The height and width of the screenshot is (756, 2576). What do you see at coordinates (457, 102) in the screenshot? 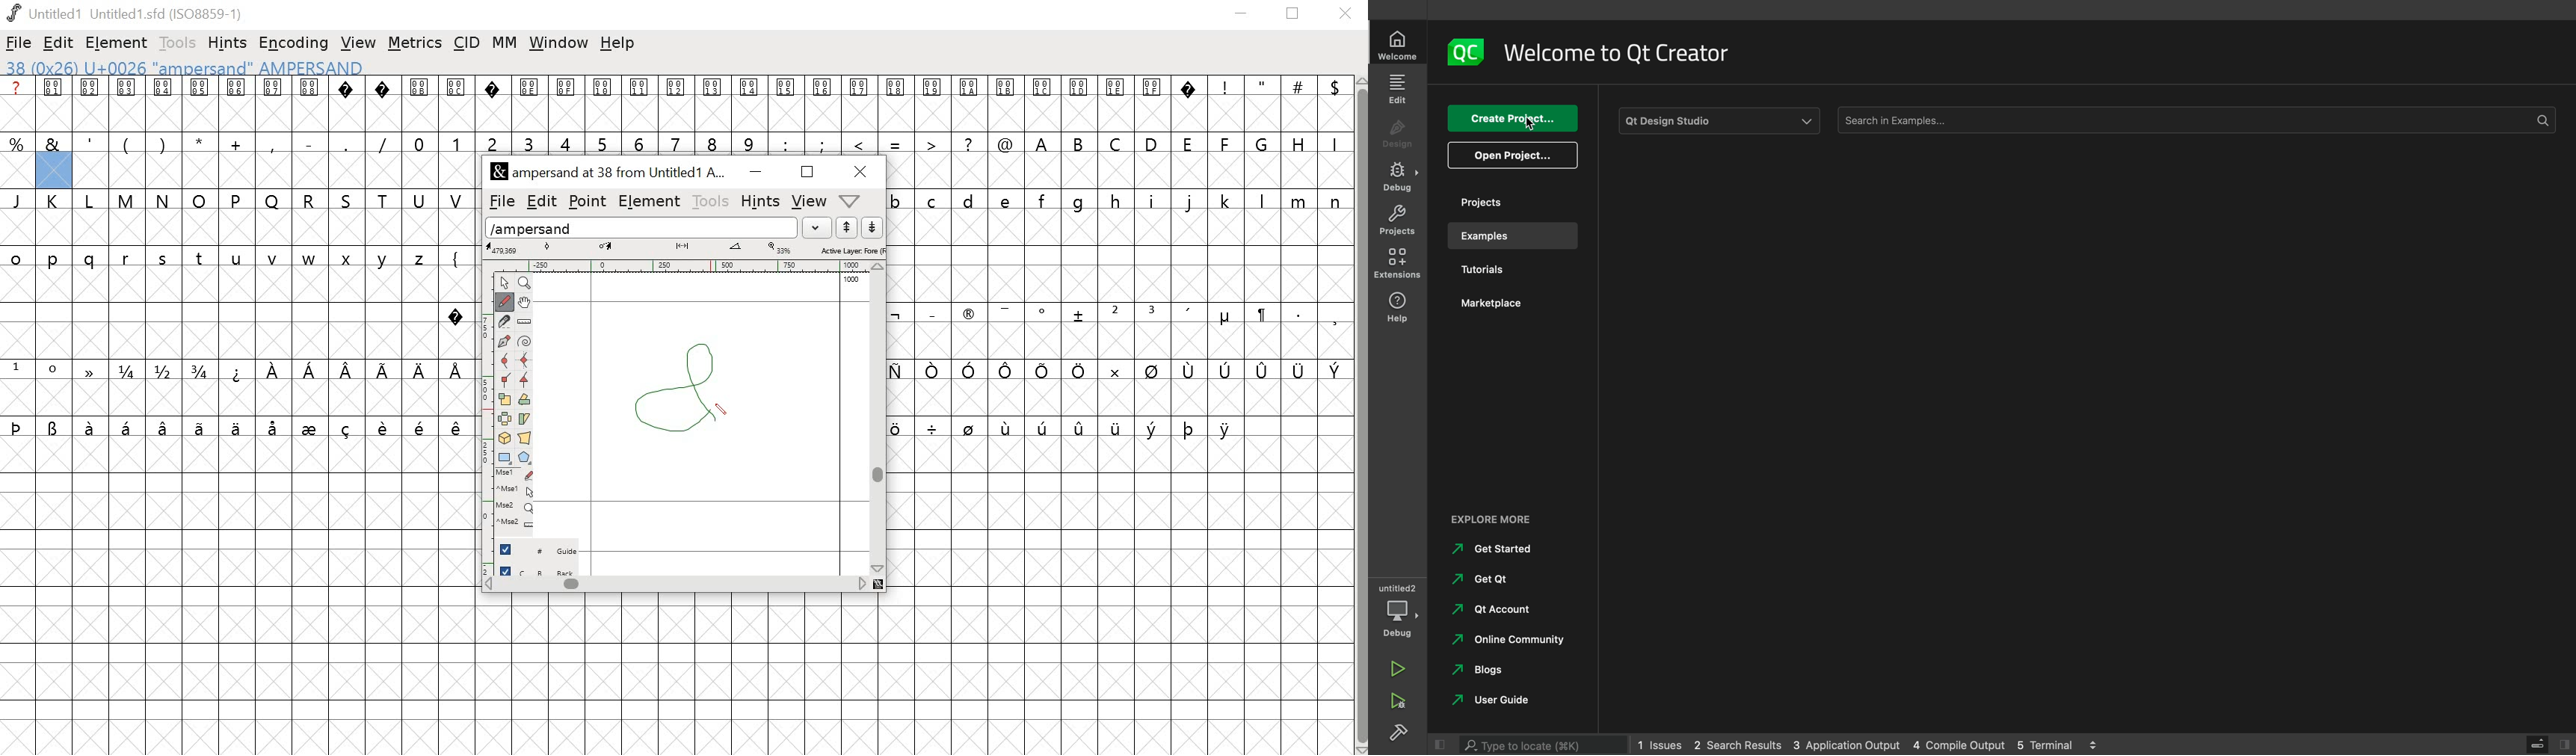
I see `000C` at bounding box center [457, 102].